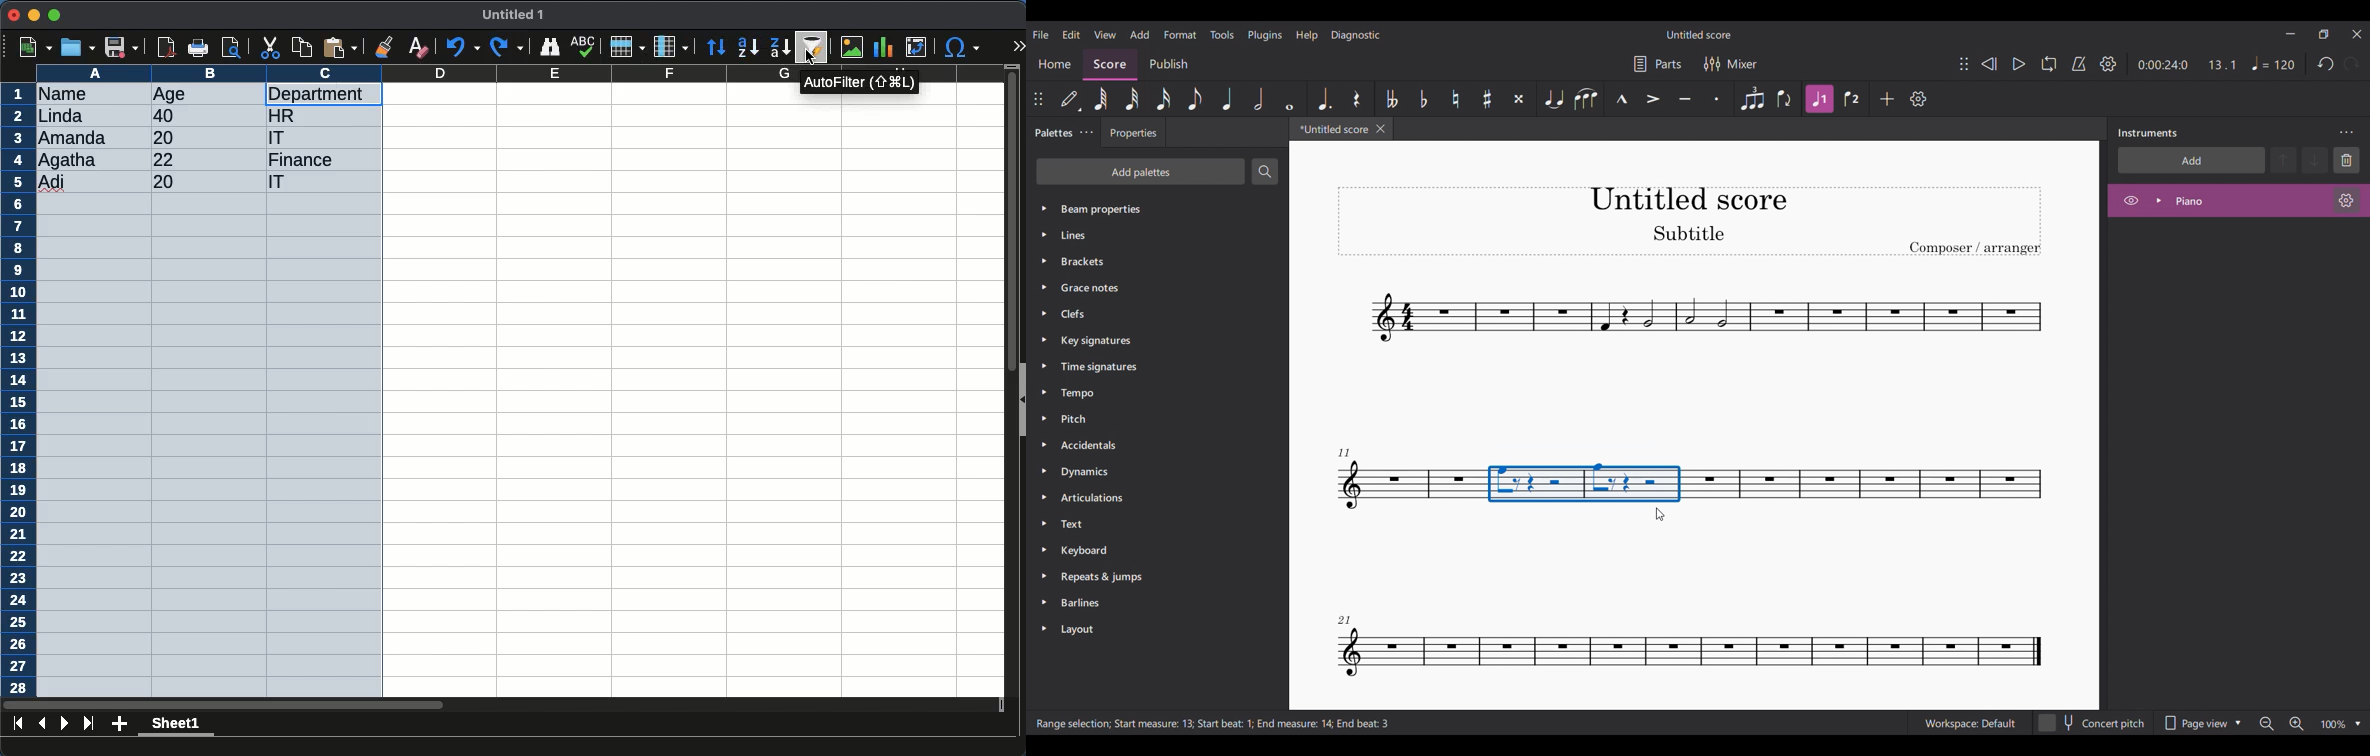 This screenshot has width=2380, height=756. I want to click on copy, so click(303, 47).